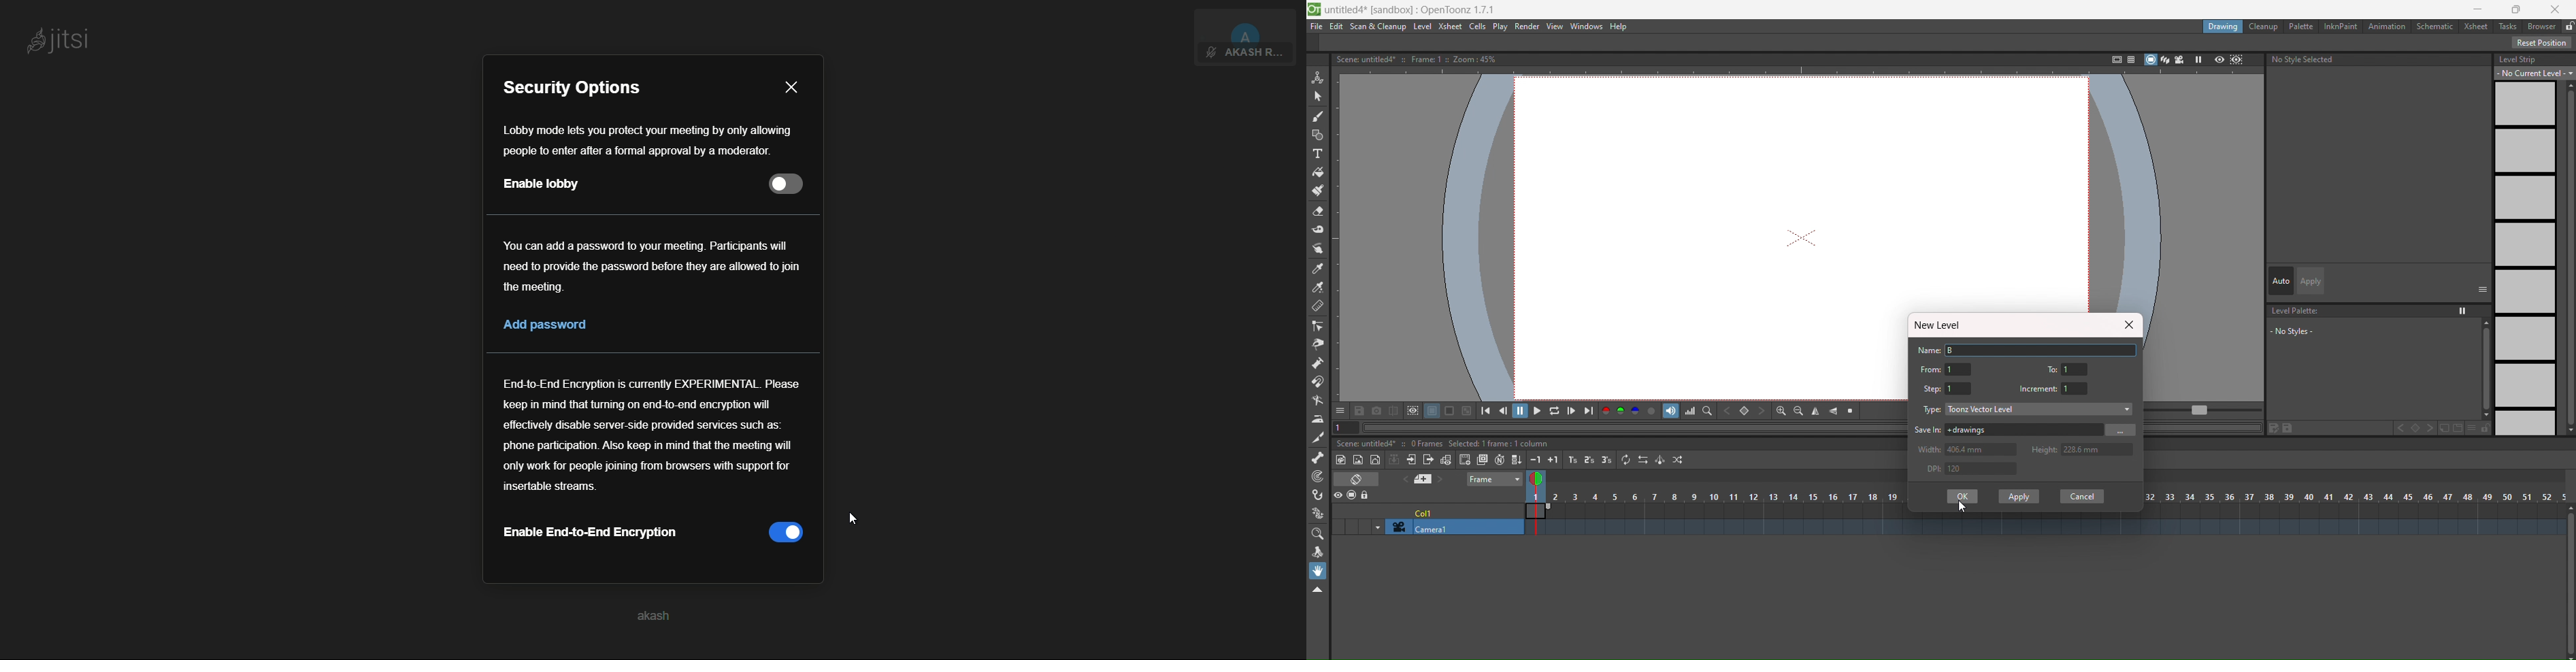 The width and height of the screenshot is (2576, 672). What do you see at coordinates (1318, 458) in the screenshot?
I see `skeleton tool` at bounding box center [1318, 458].